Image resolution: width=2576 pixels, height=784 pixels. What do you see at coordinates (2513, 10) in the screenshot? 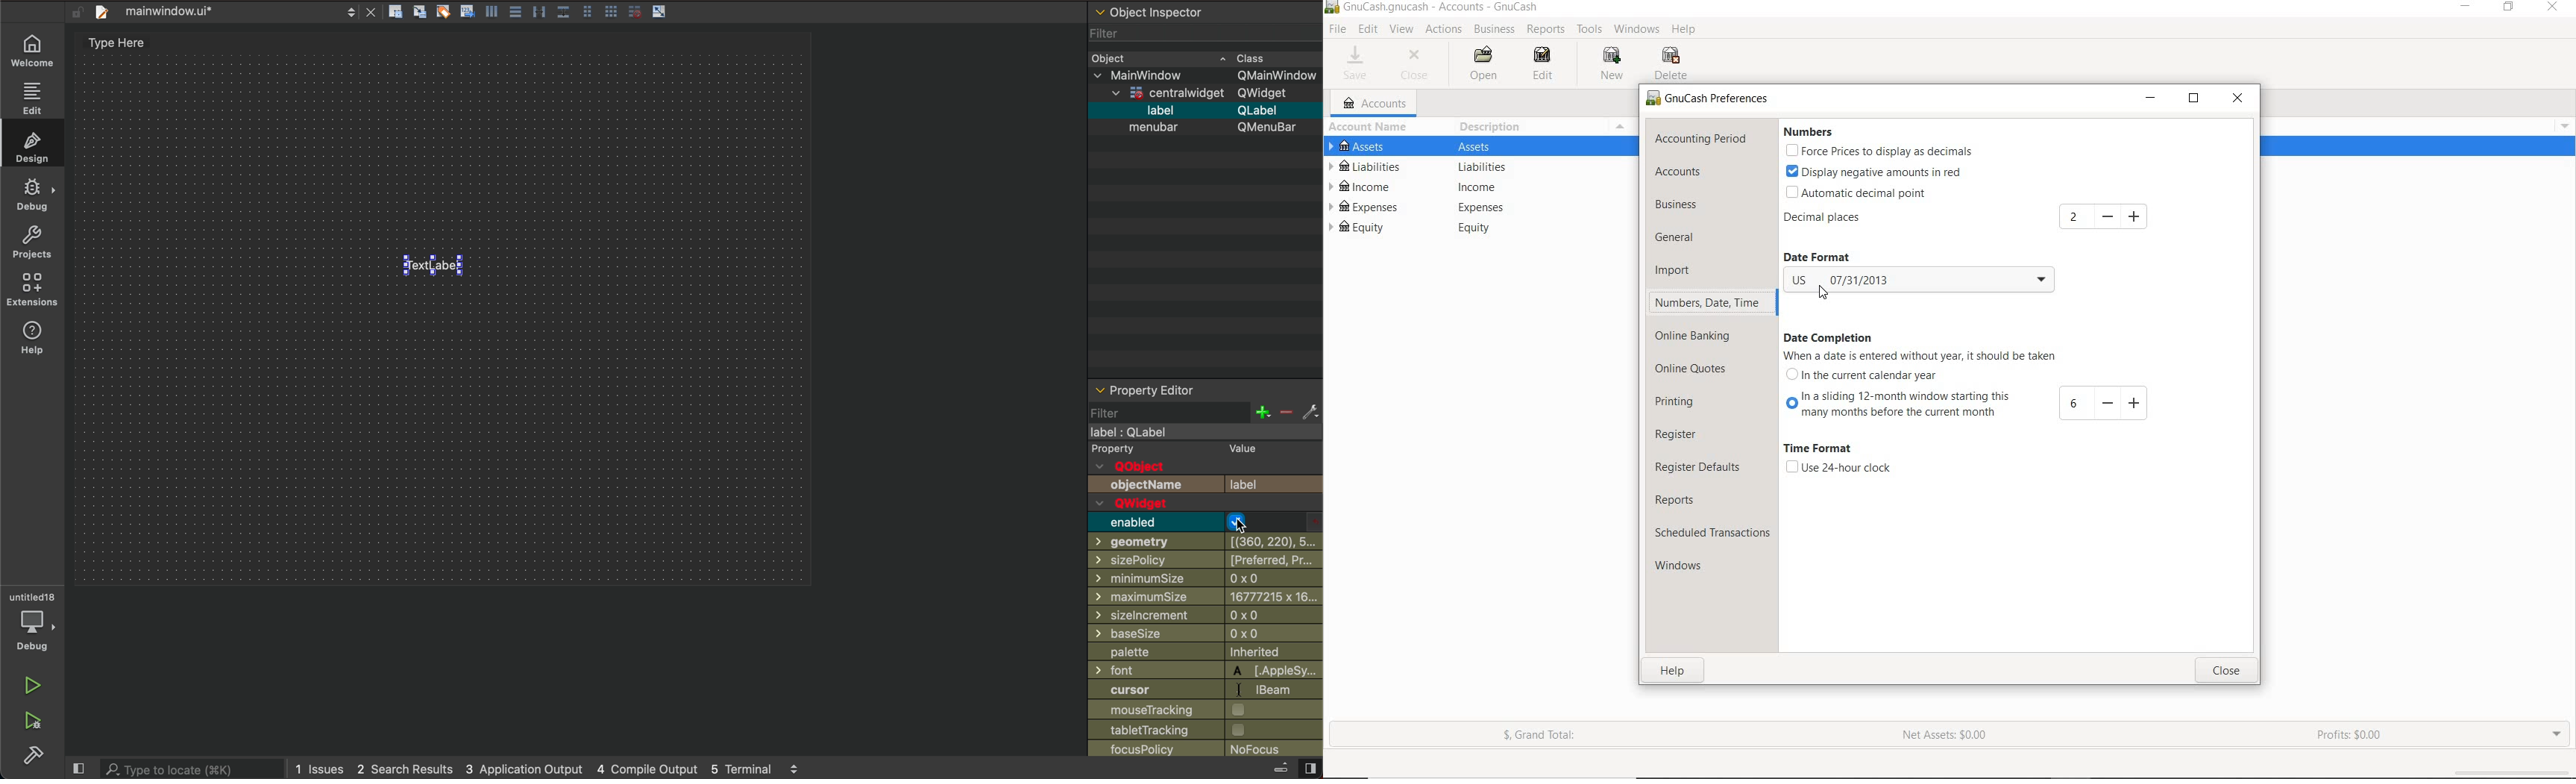
I see `RESTORE DOWN` at bounding box center [2513, 10].